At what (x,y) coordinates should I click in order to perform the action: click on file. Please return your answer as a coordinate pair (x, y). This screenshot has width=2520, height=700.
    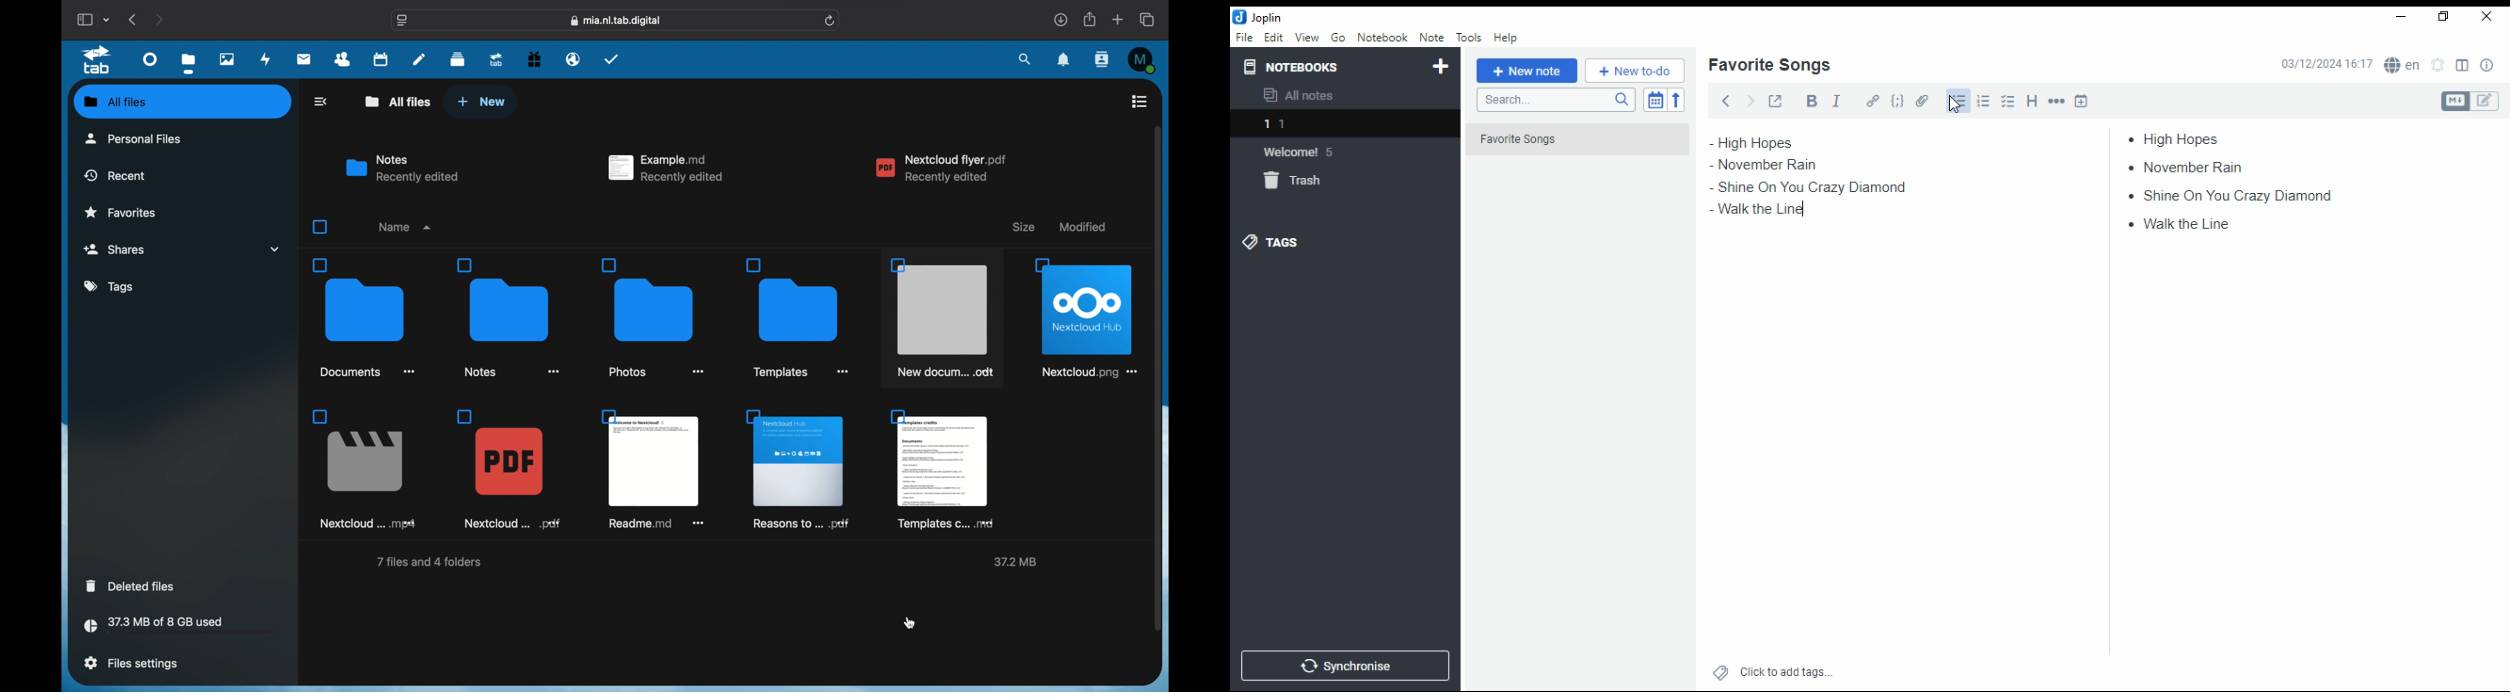
    Looking at the image, I should click on (1244, 36).